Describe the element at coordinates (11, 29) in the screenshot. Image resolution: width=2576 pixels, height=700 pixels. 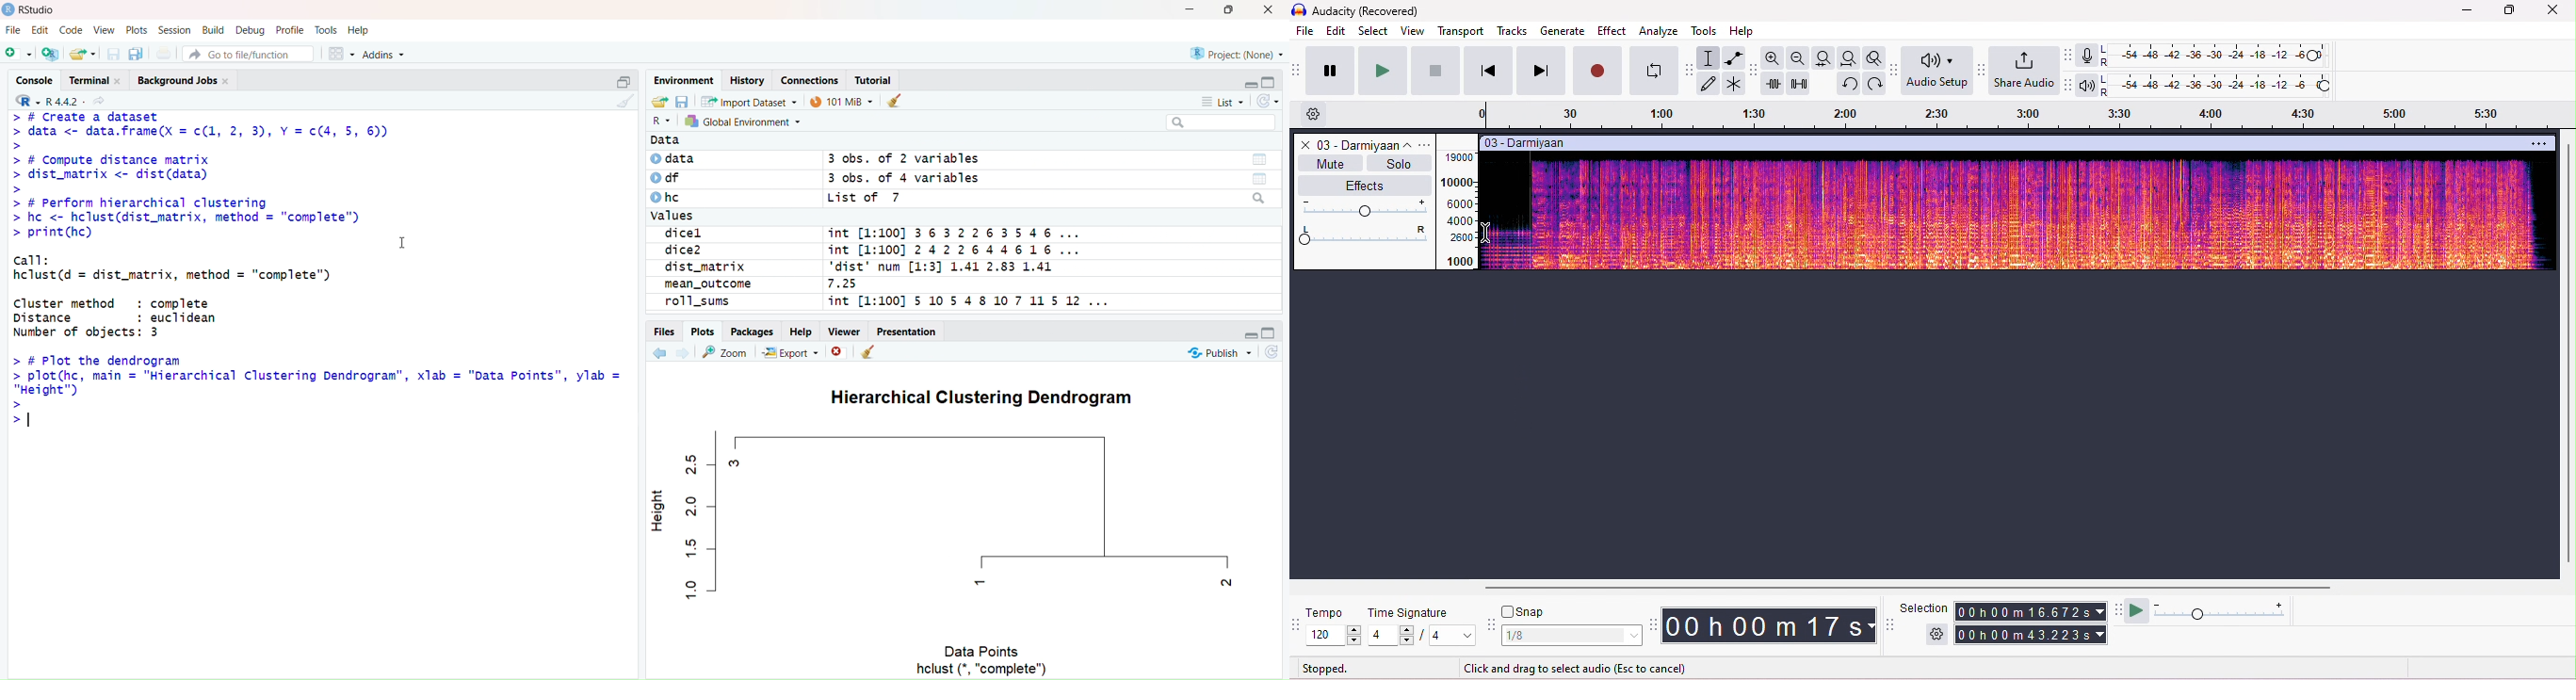
I see `File` at that location.